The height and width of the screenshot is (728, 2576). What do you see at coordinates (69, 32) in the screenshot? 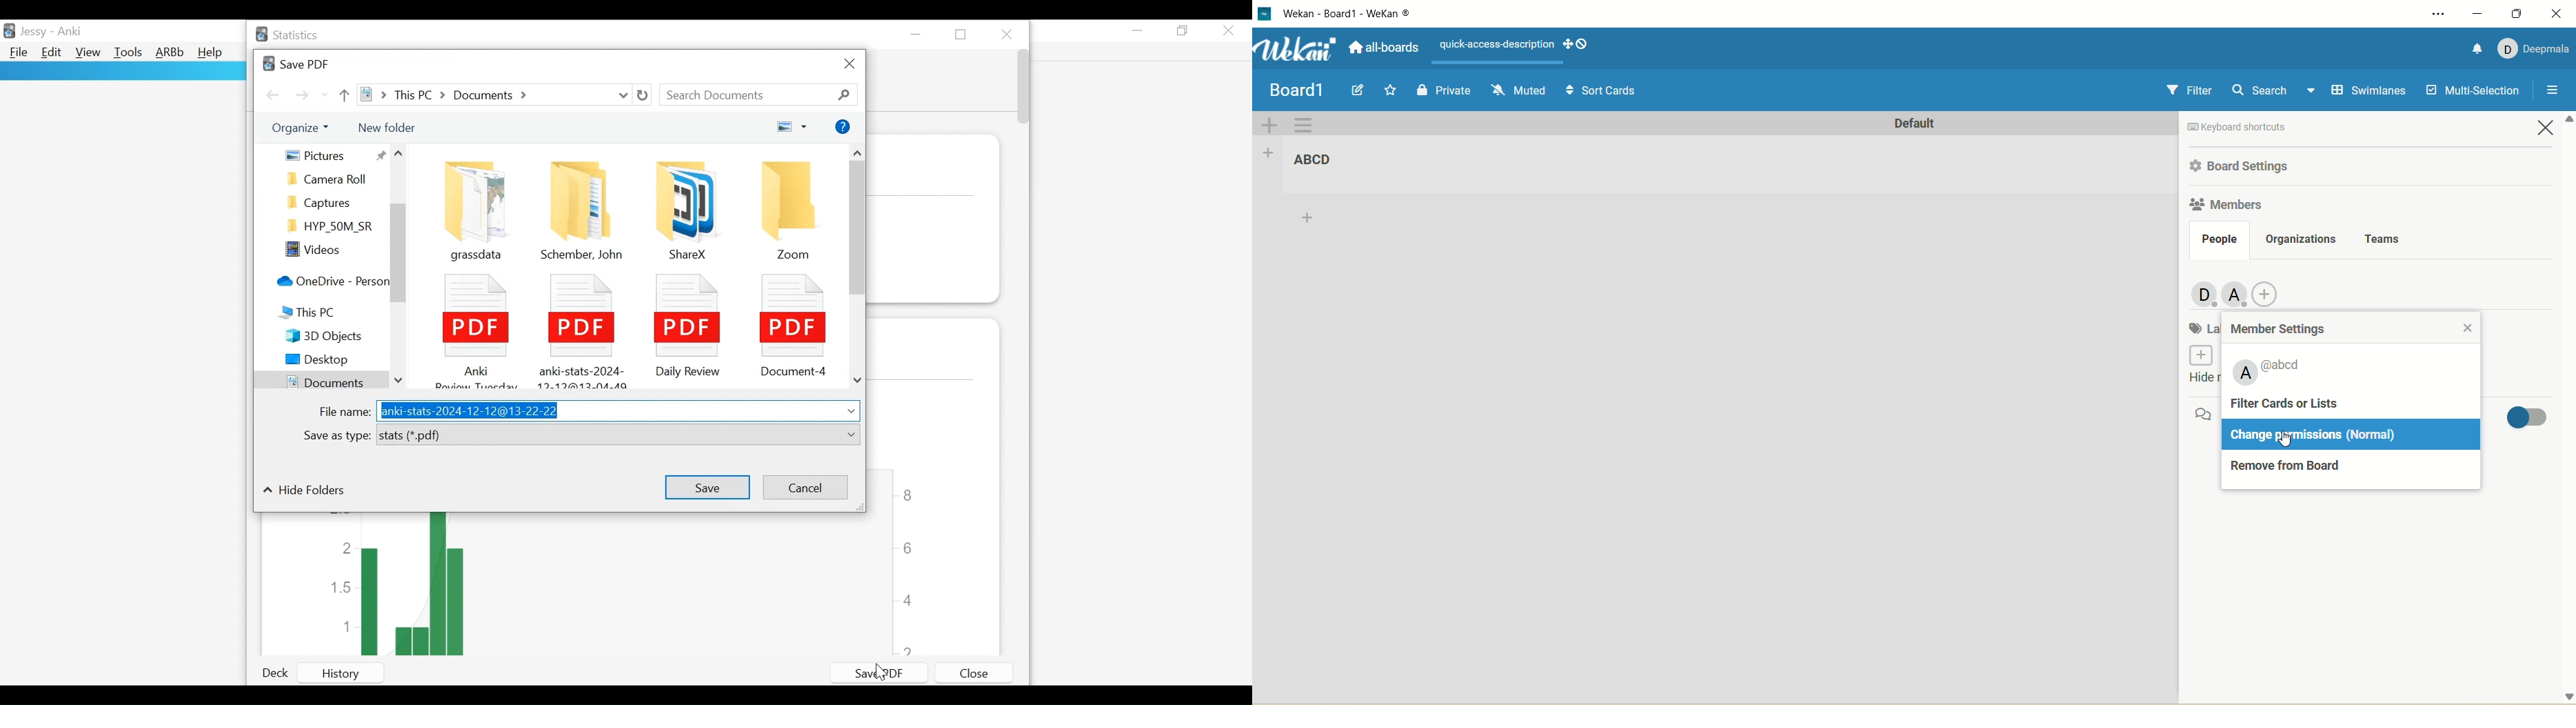
I see `Anki` at bounding box center [69, 32].